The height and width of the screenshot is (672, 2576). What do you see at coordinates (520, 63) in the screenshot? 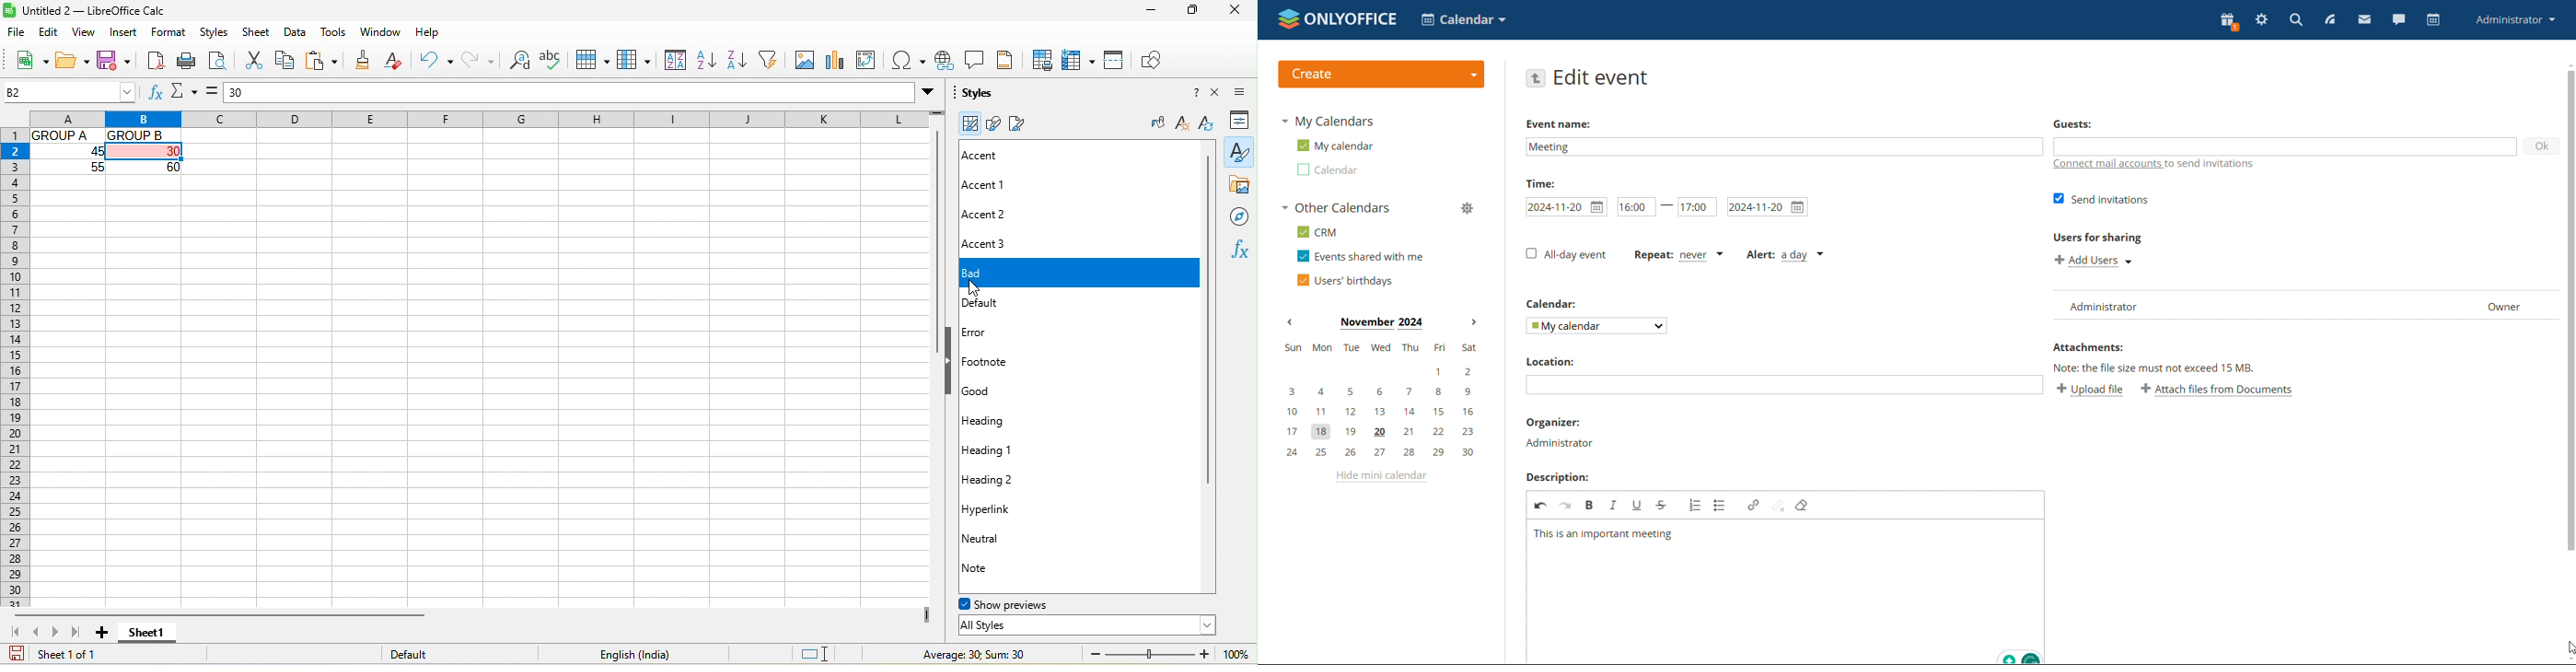
I see `find and replace` at bounding box center [520, 63].